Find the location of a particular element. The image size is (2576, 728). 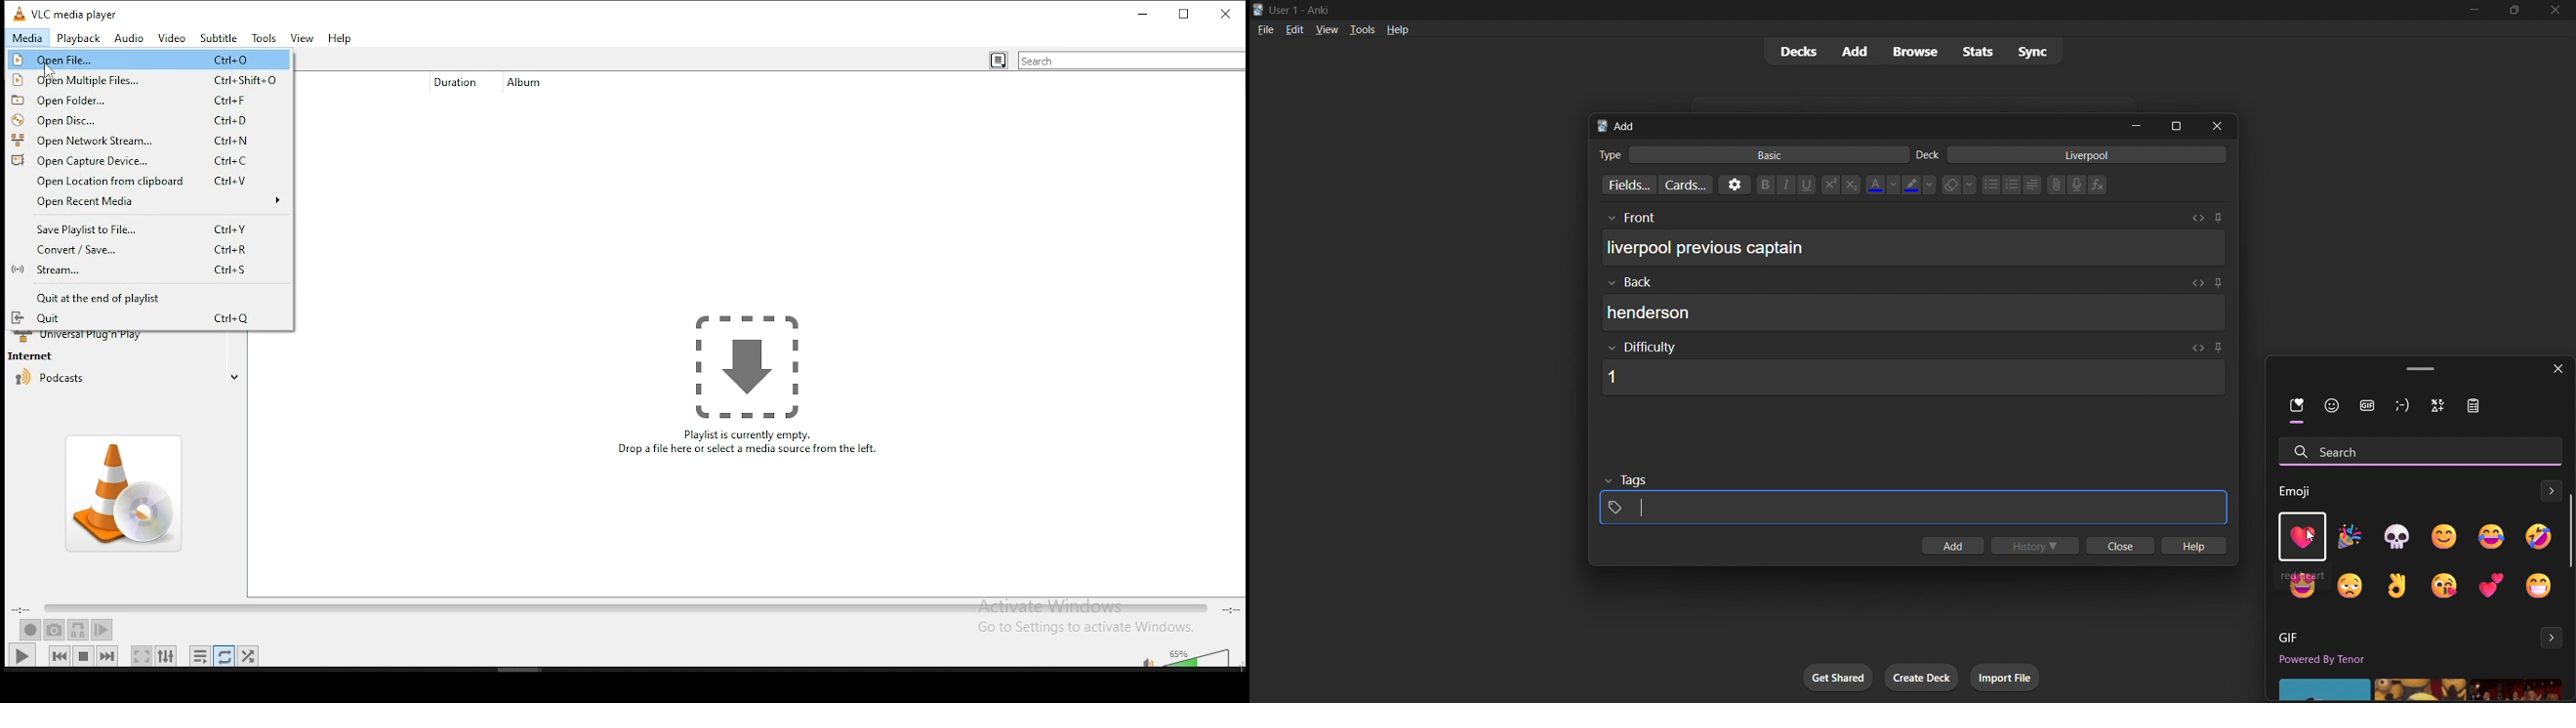

expand is located at coordinates (2548, 495).